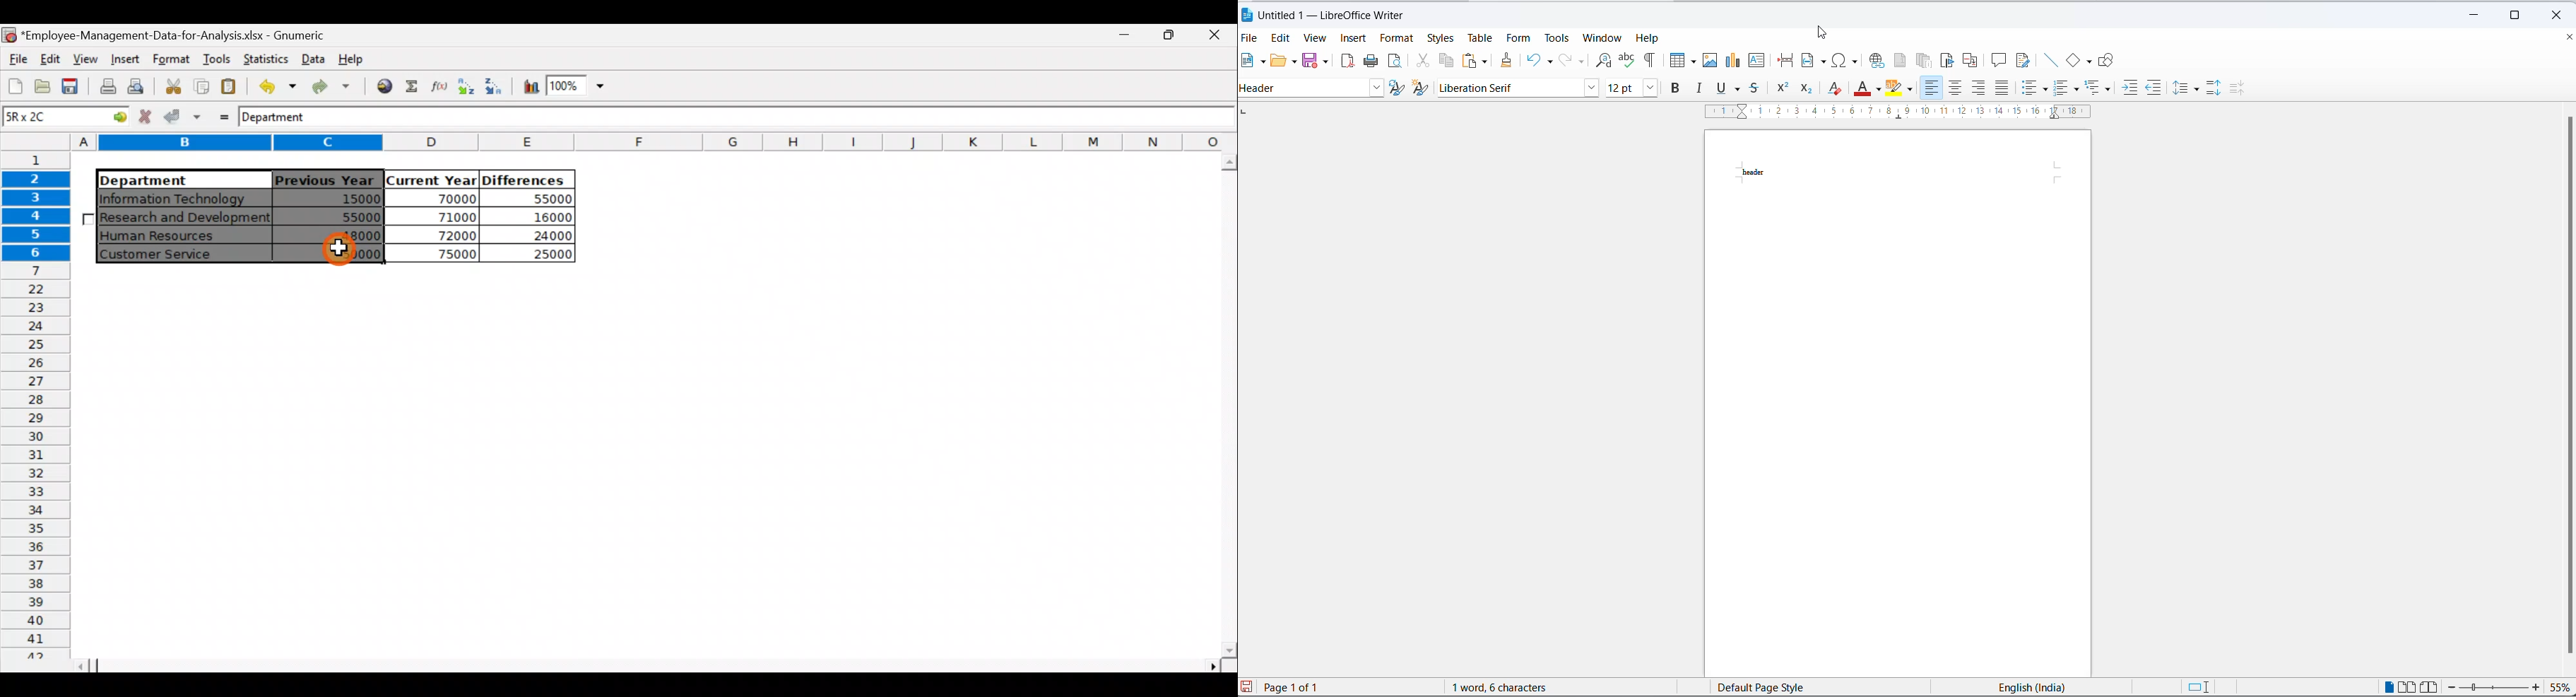 The height and width of the screenshot is (700, 2576). What do you see at coordinates (1605, 38) in the screenshot?
I see `window` at bounding box center [1605, 38].